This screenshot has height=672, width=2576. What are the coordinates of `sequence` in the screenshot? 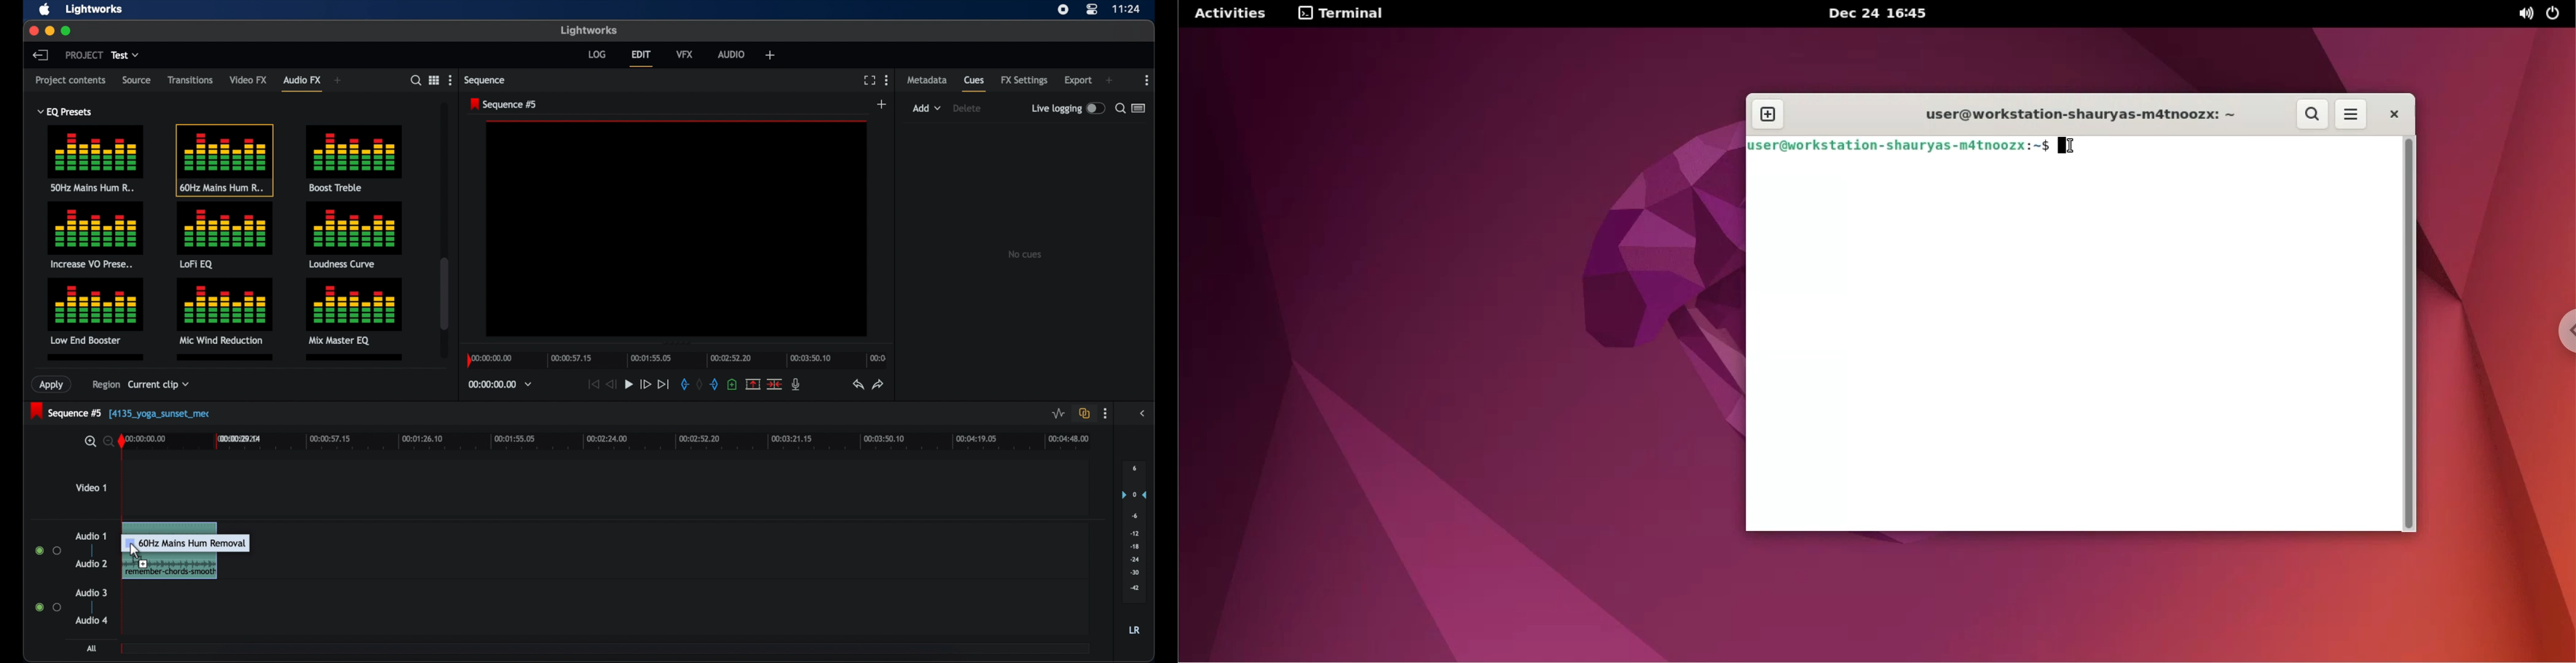 It's located at (503, 104).